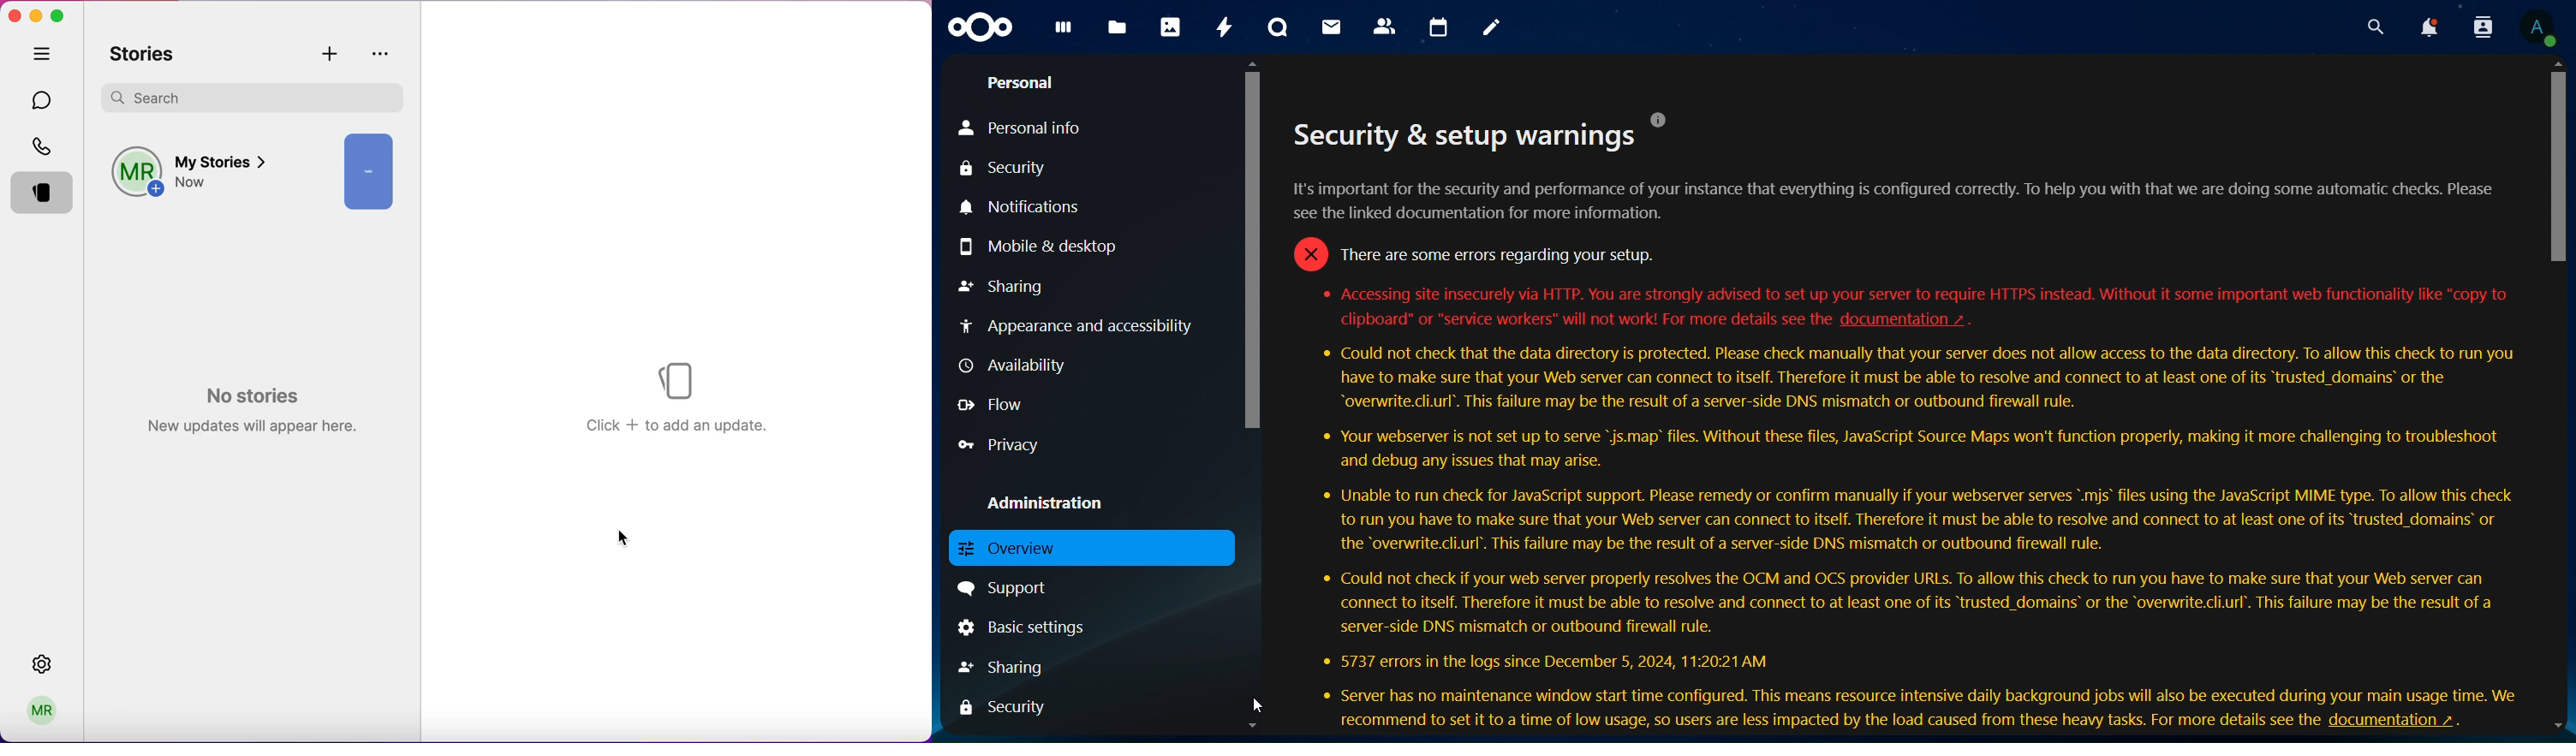  What do you see at coordinates (1279, 27) in the screenshot?
I see `talk` at bounding box center [1279, 27].